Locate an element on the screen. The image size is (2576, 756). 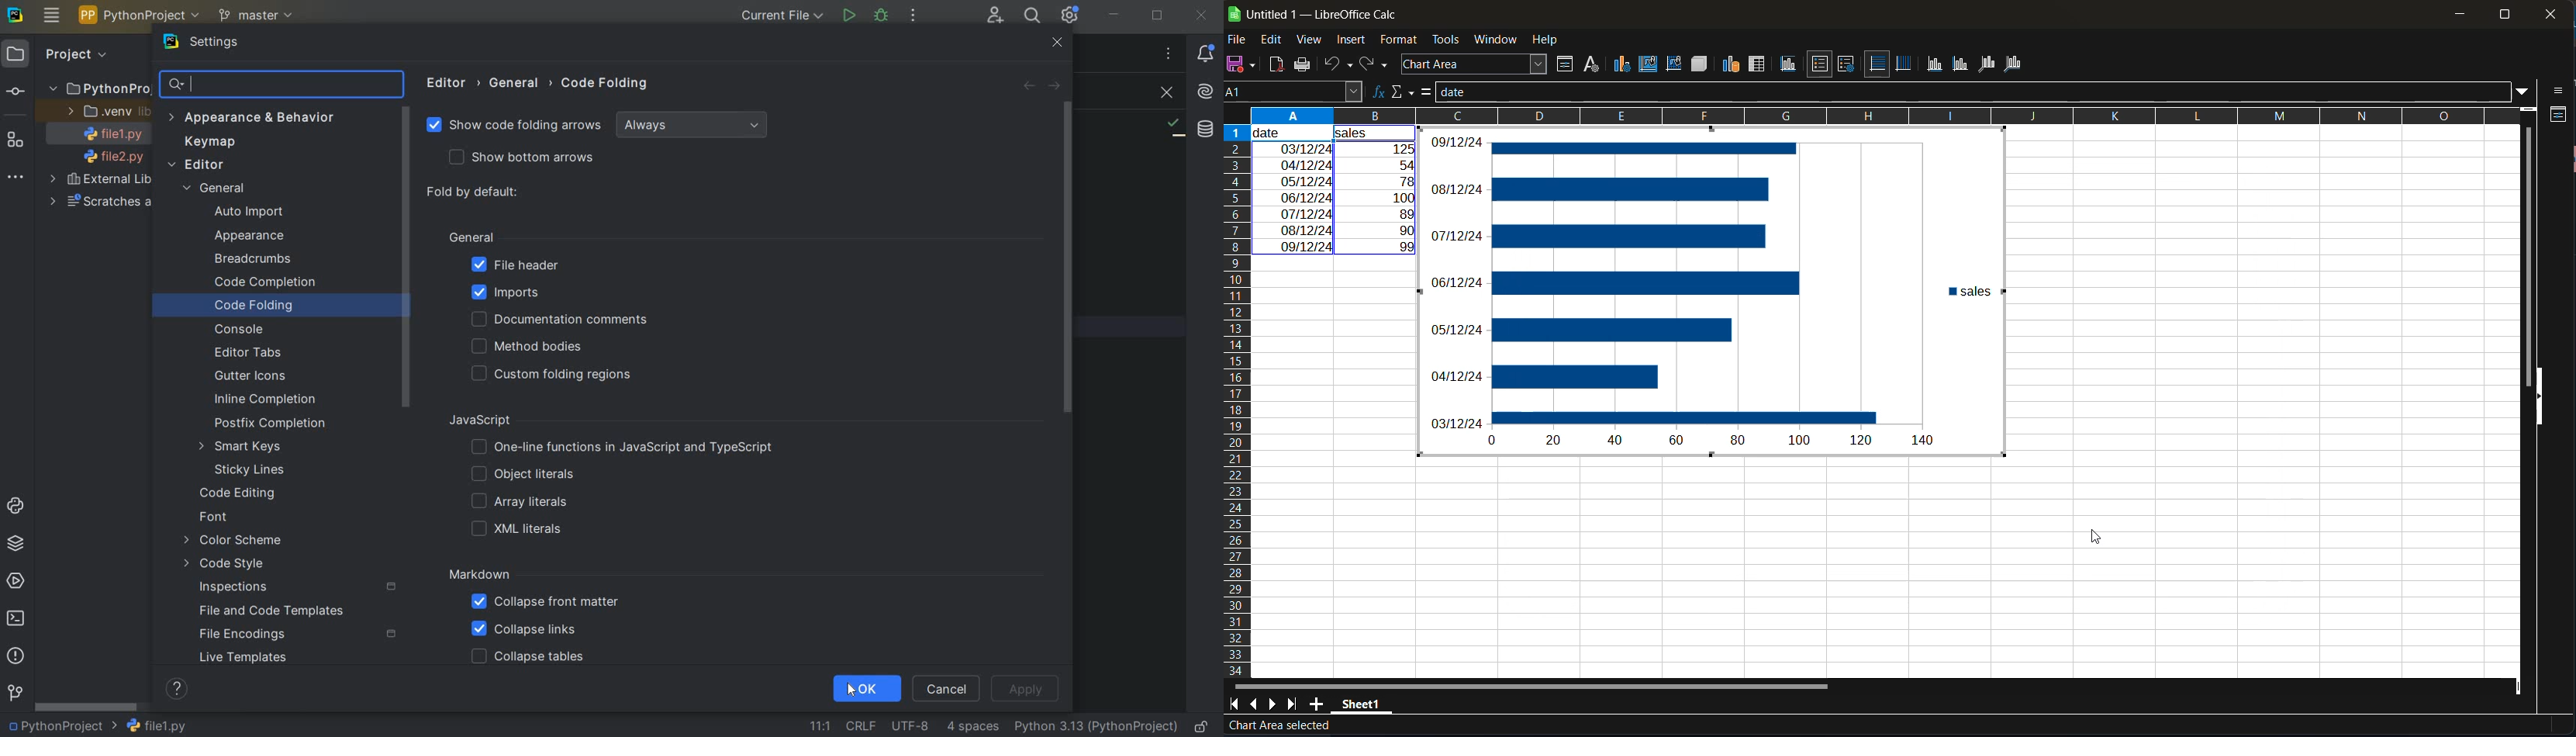
CLOSE is located at coordinates (1058, 43).